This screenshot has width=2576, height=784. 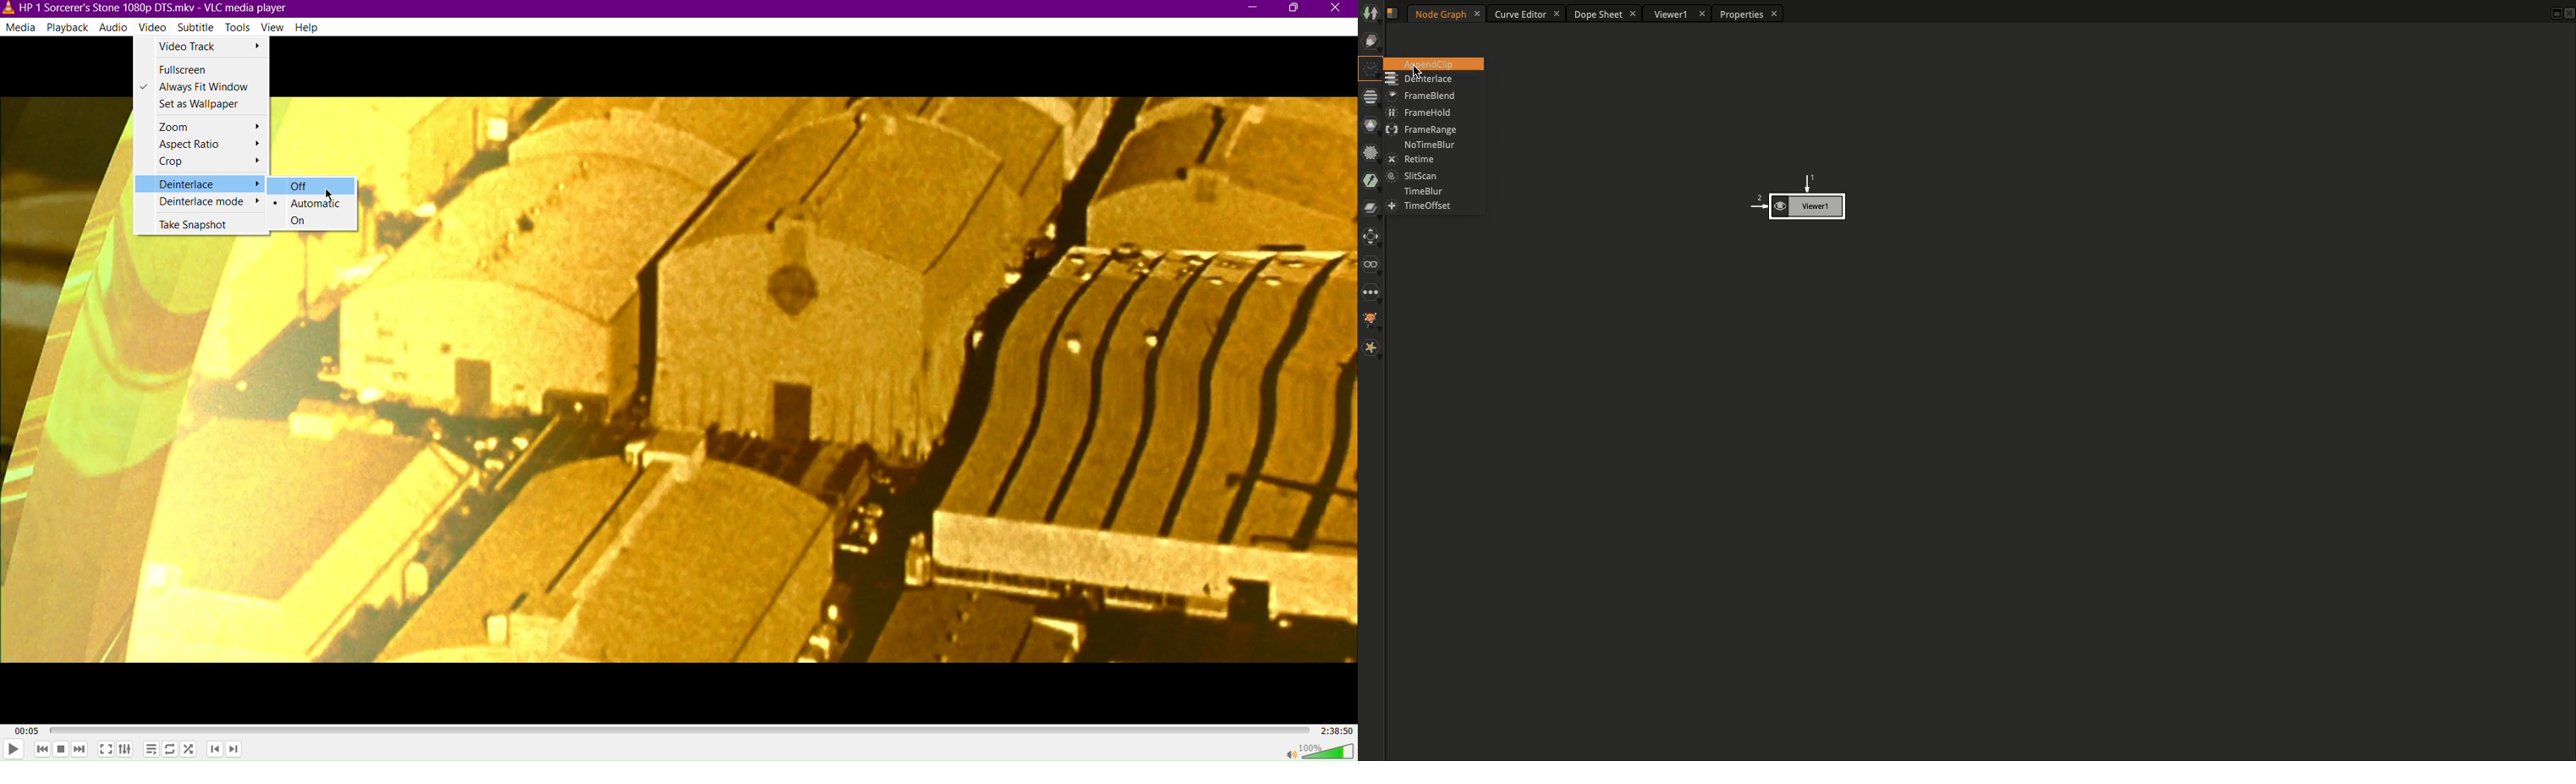 I want to click on Maximize, so click(x=1294, y=8).